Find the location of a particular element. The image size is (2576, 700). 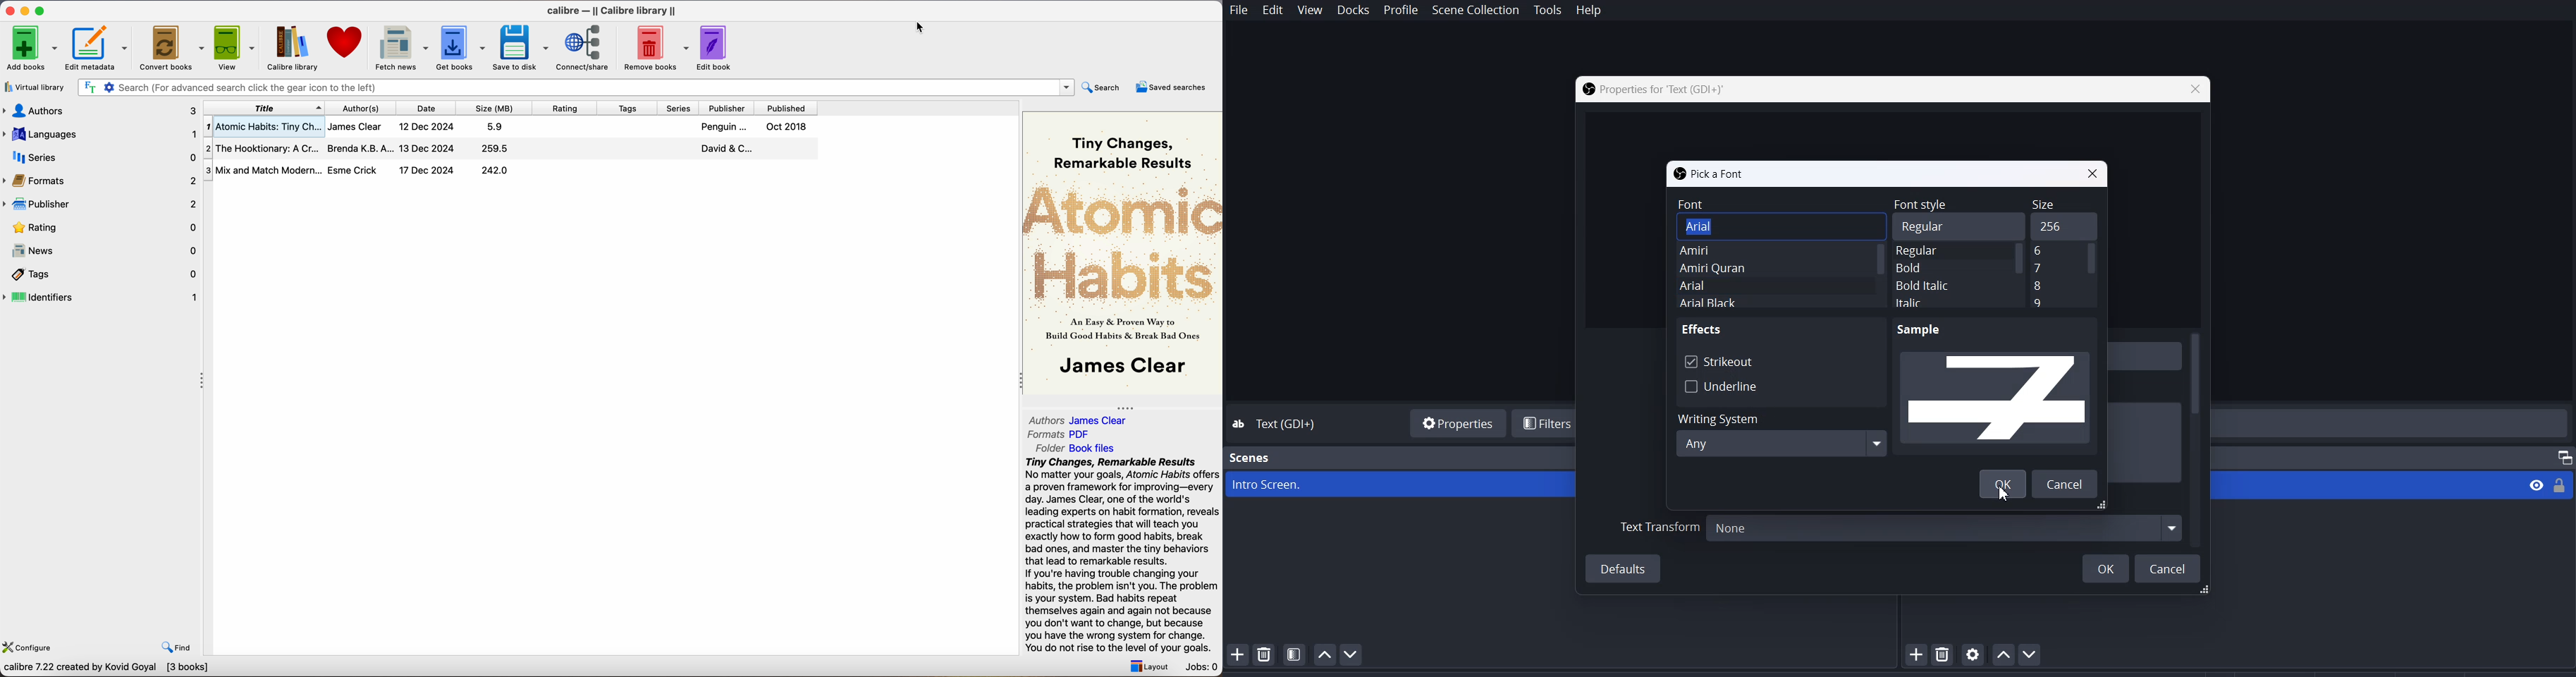

Calibre - ||Calibre library|| is located at coordinates (611, 11).